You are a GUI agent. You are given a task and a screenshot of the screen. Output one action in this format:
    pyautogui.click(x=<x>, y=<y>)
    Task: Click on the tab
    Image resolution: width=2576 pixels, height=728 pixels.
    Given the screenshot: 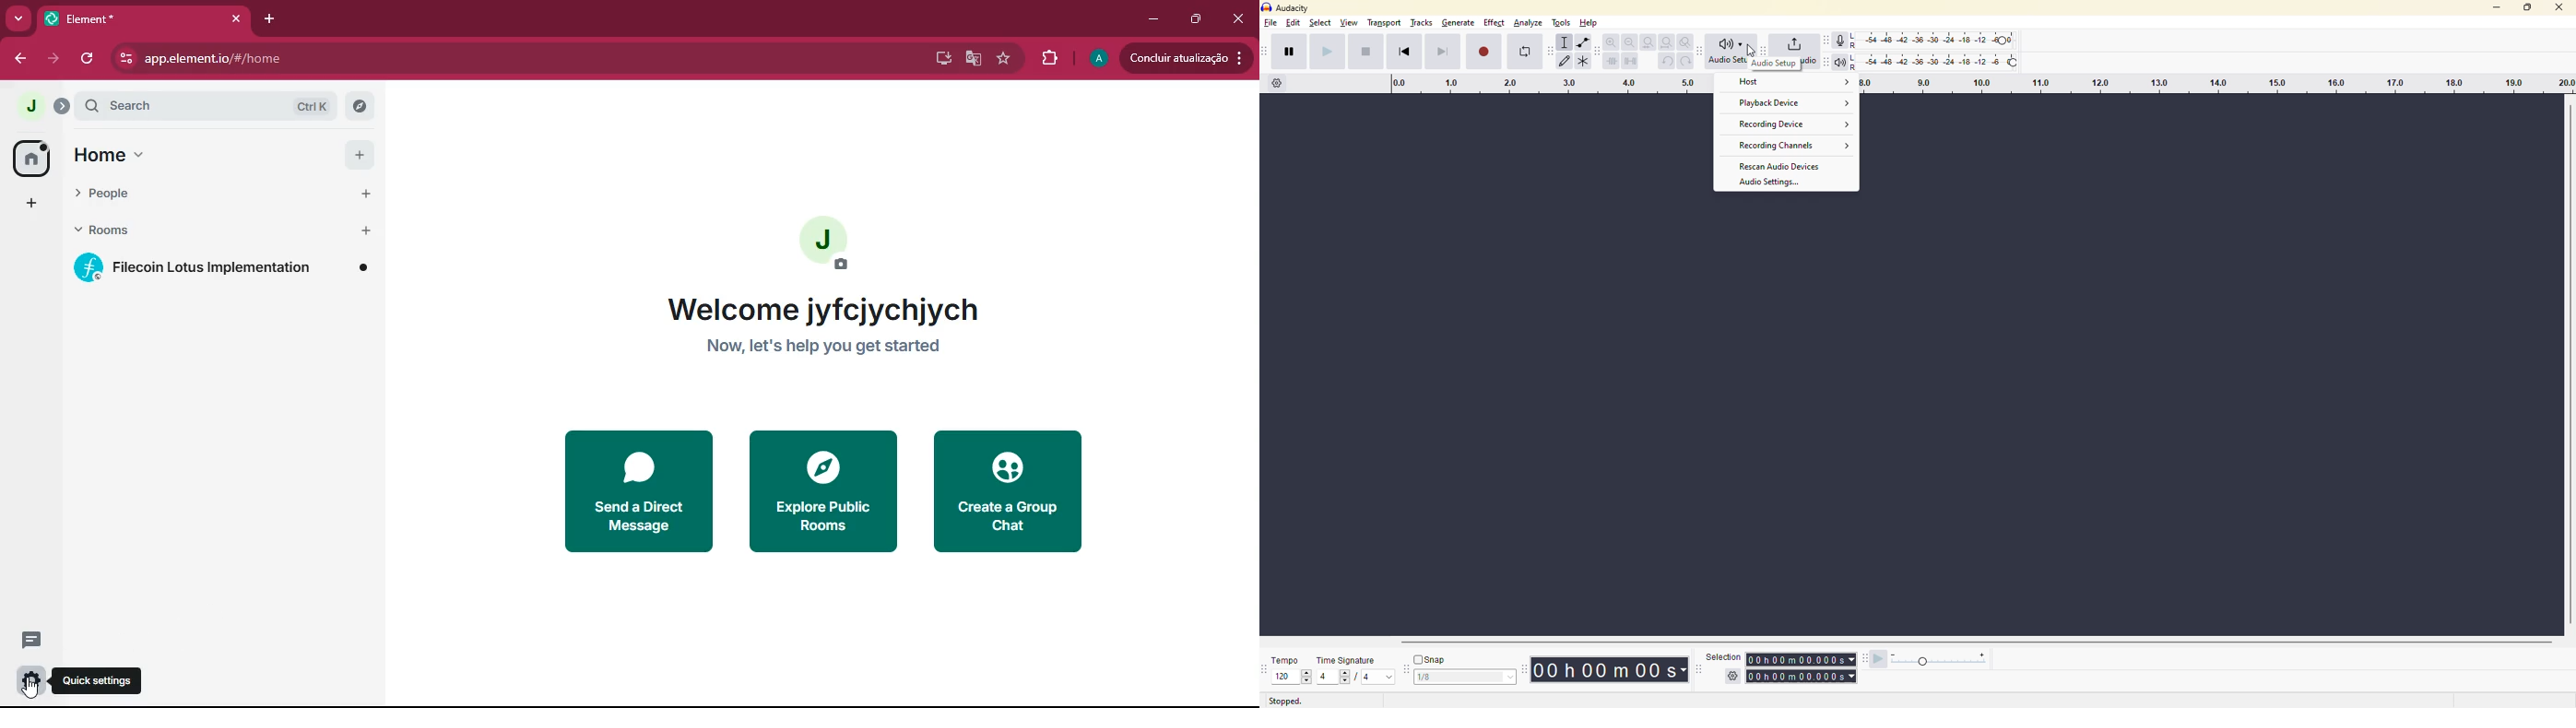 What is the action you would take?
    pyautogui.click(x=91, y=18)
    